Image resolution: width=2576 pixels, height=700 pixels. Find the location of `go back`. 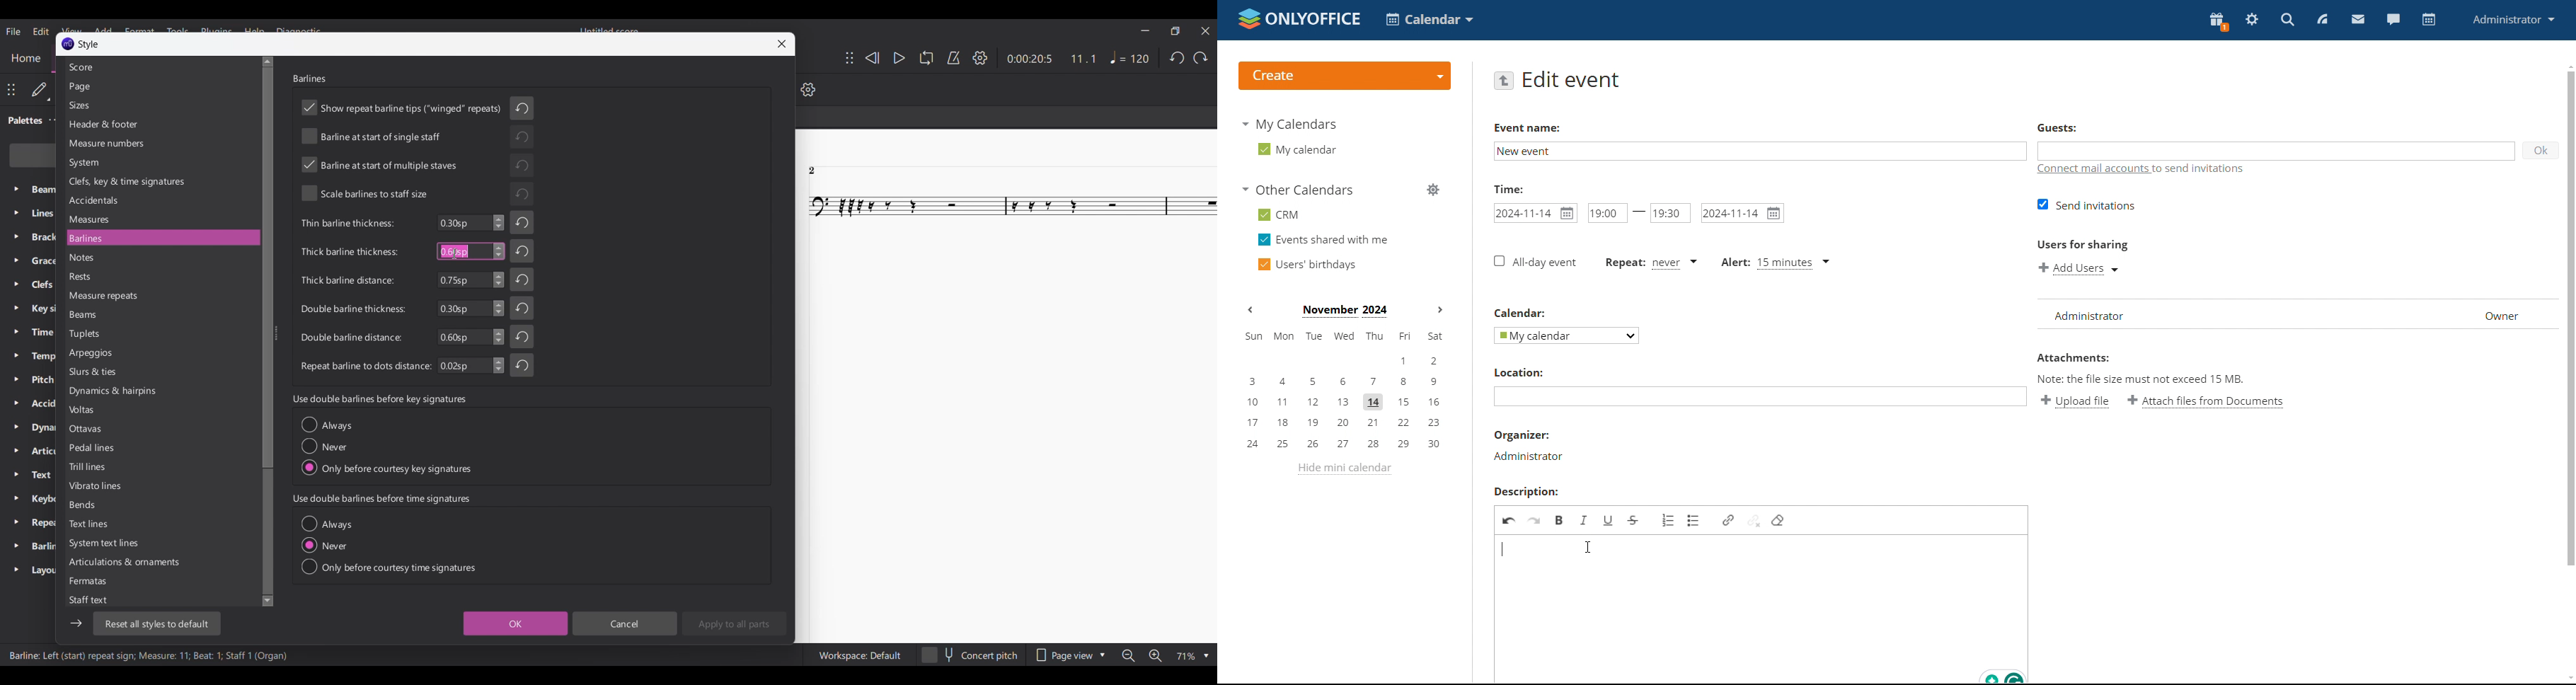

go back is located at coordinates (1504, 81).